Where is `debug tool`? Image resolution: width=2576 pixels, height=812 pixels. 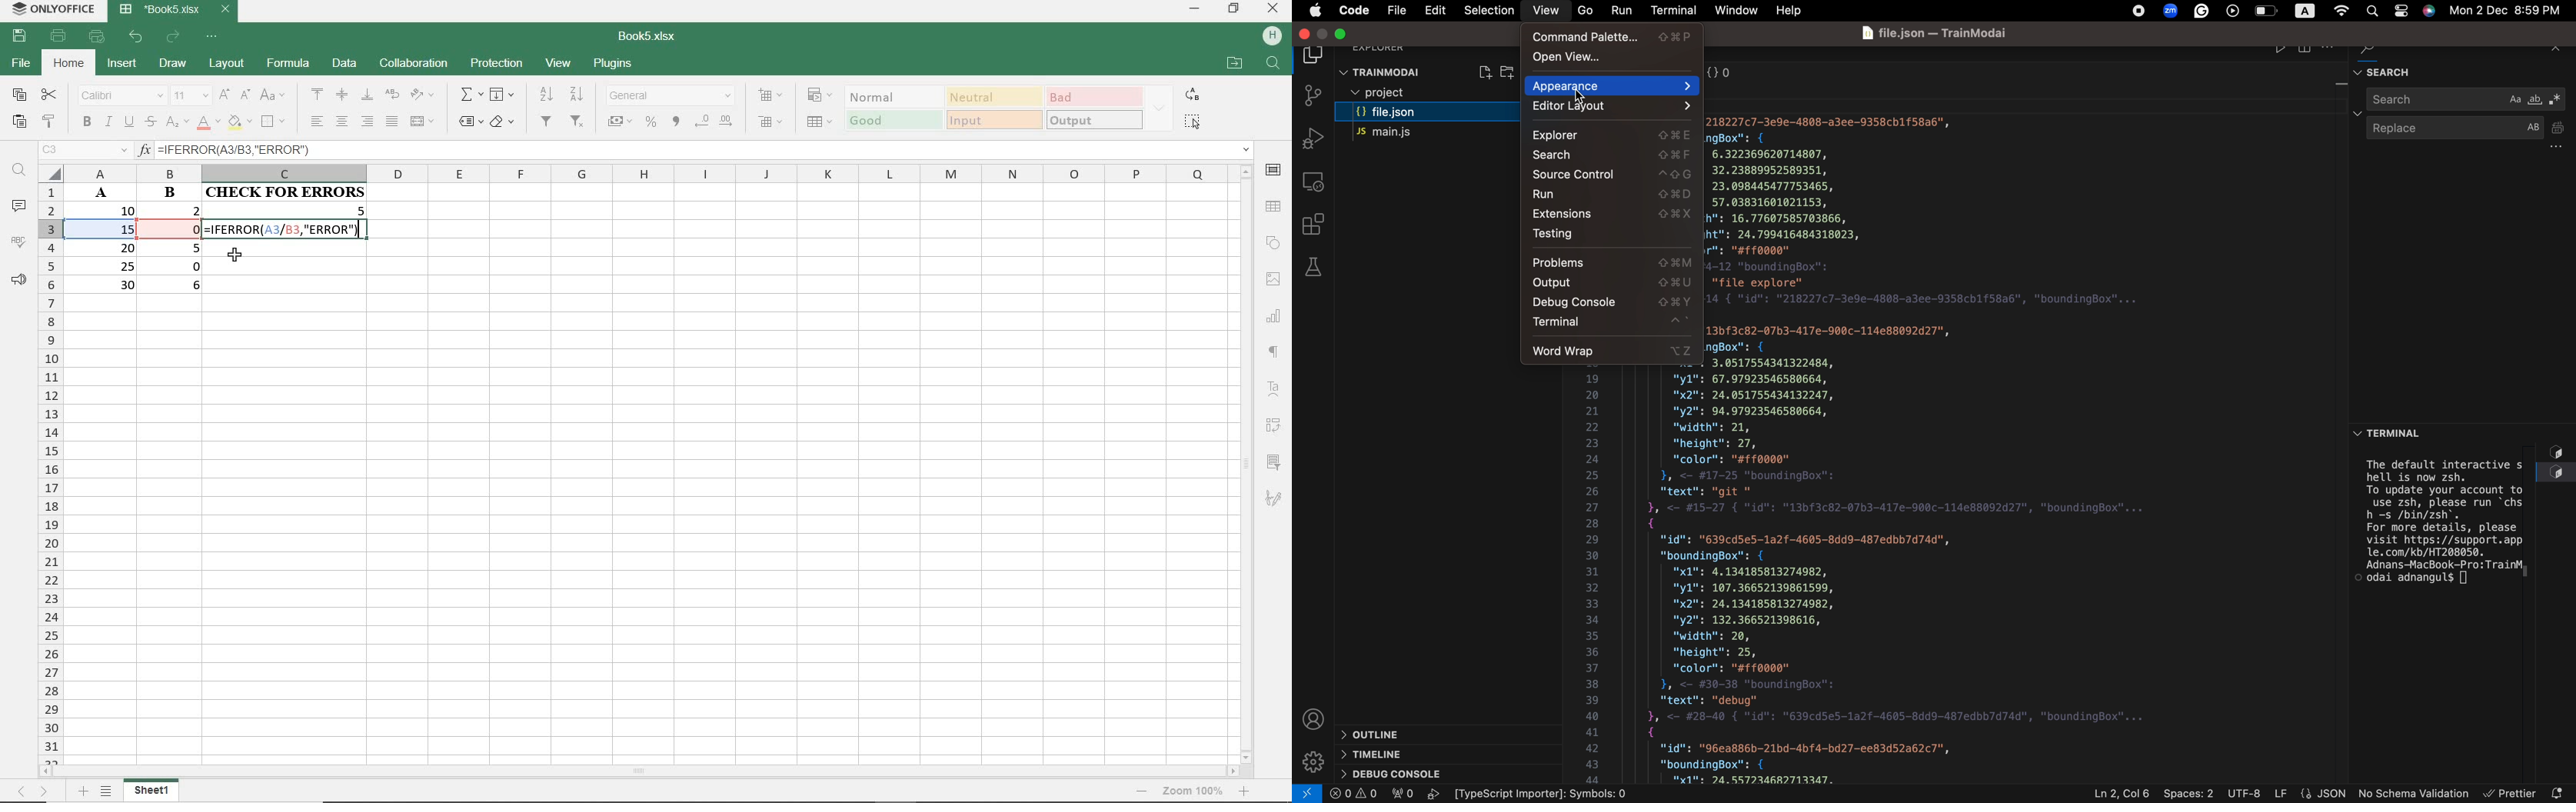
debug tool is located at coordinates (1311, 138).